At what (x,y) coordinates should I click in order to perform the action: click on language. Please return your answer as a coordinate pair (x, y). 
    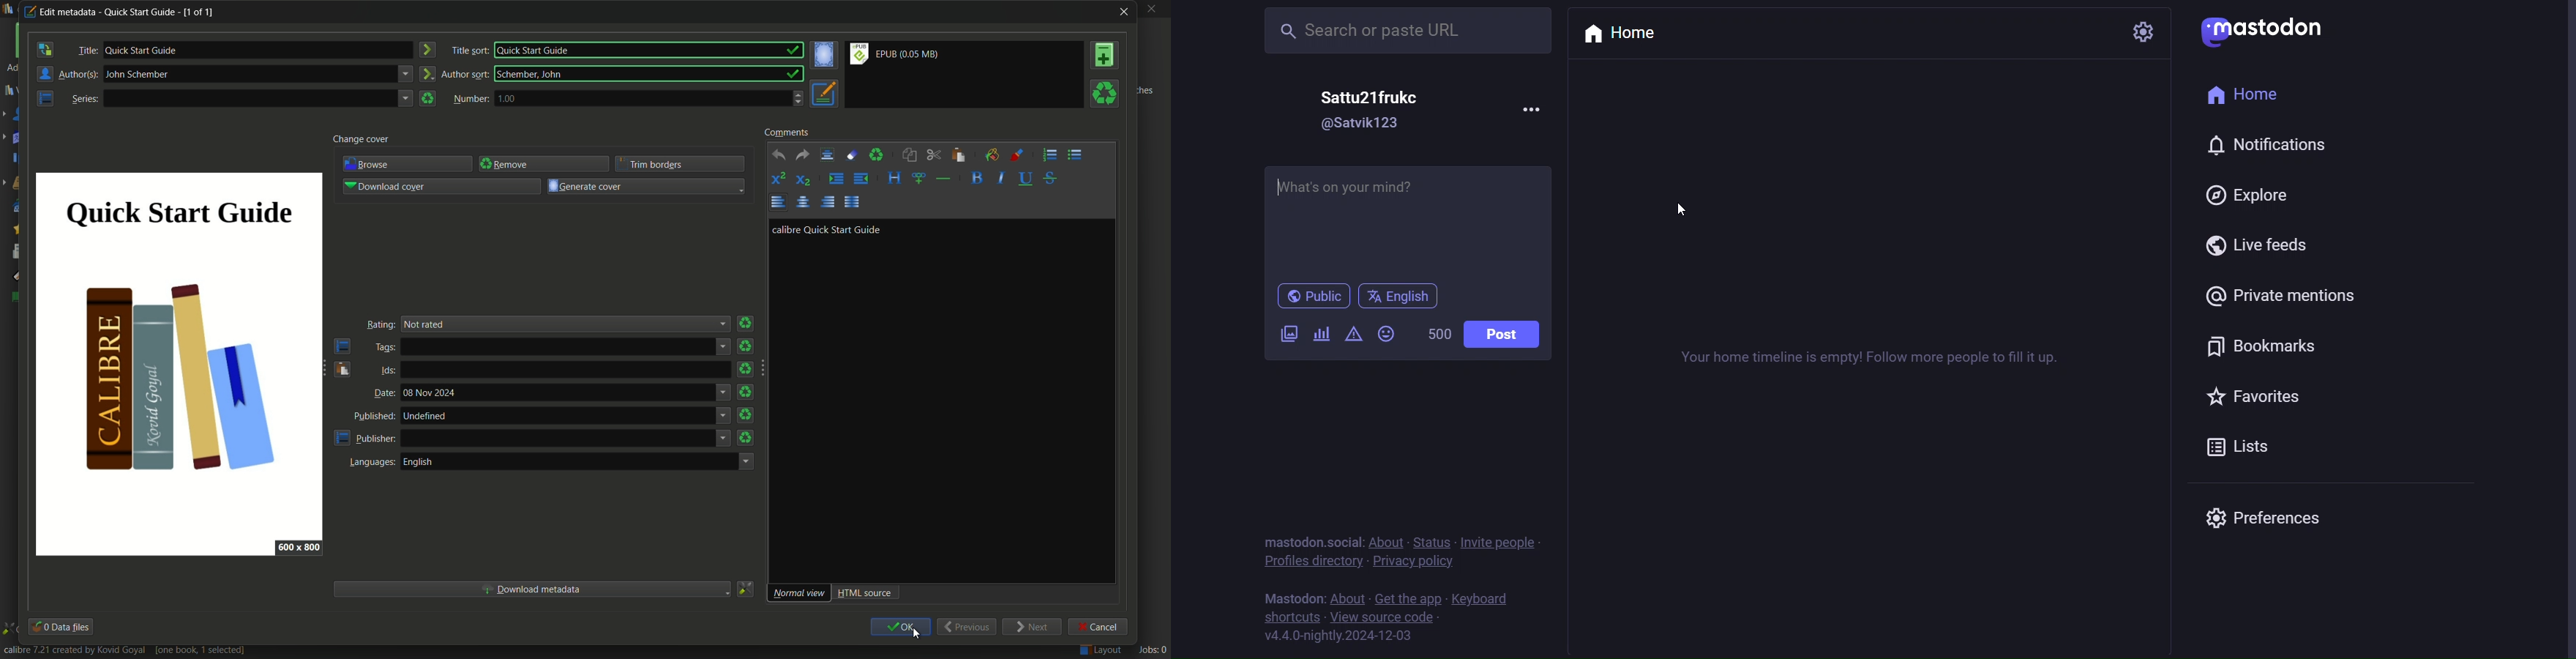
    Looking at the image, I should click on (1402, 298).